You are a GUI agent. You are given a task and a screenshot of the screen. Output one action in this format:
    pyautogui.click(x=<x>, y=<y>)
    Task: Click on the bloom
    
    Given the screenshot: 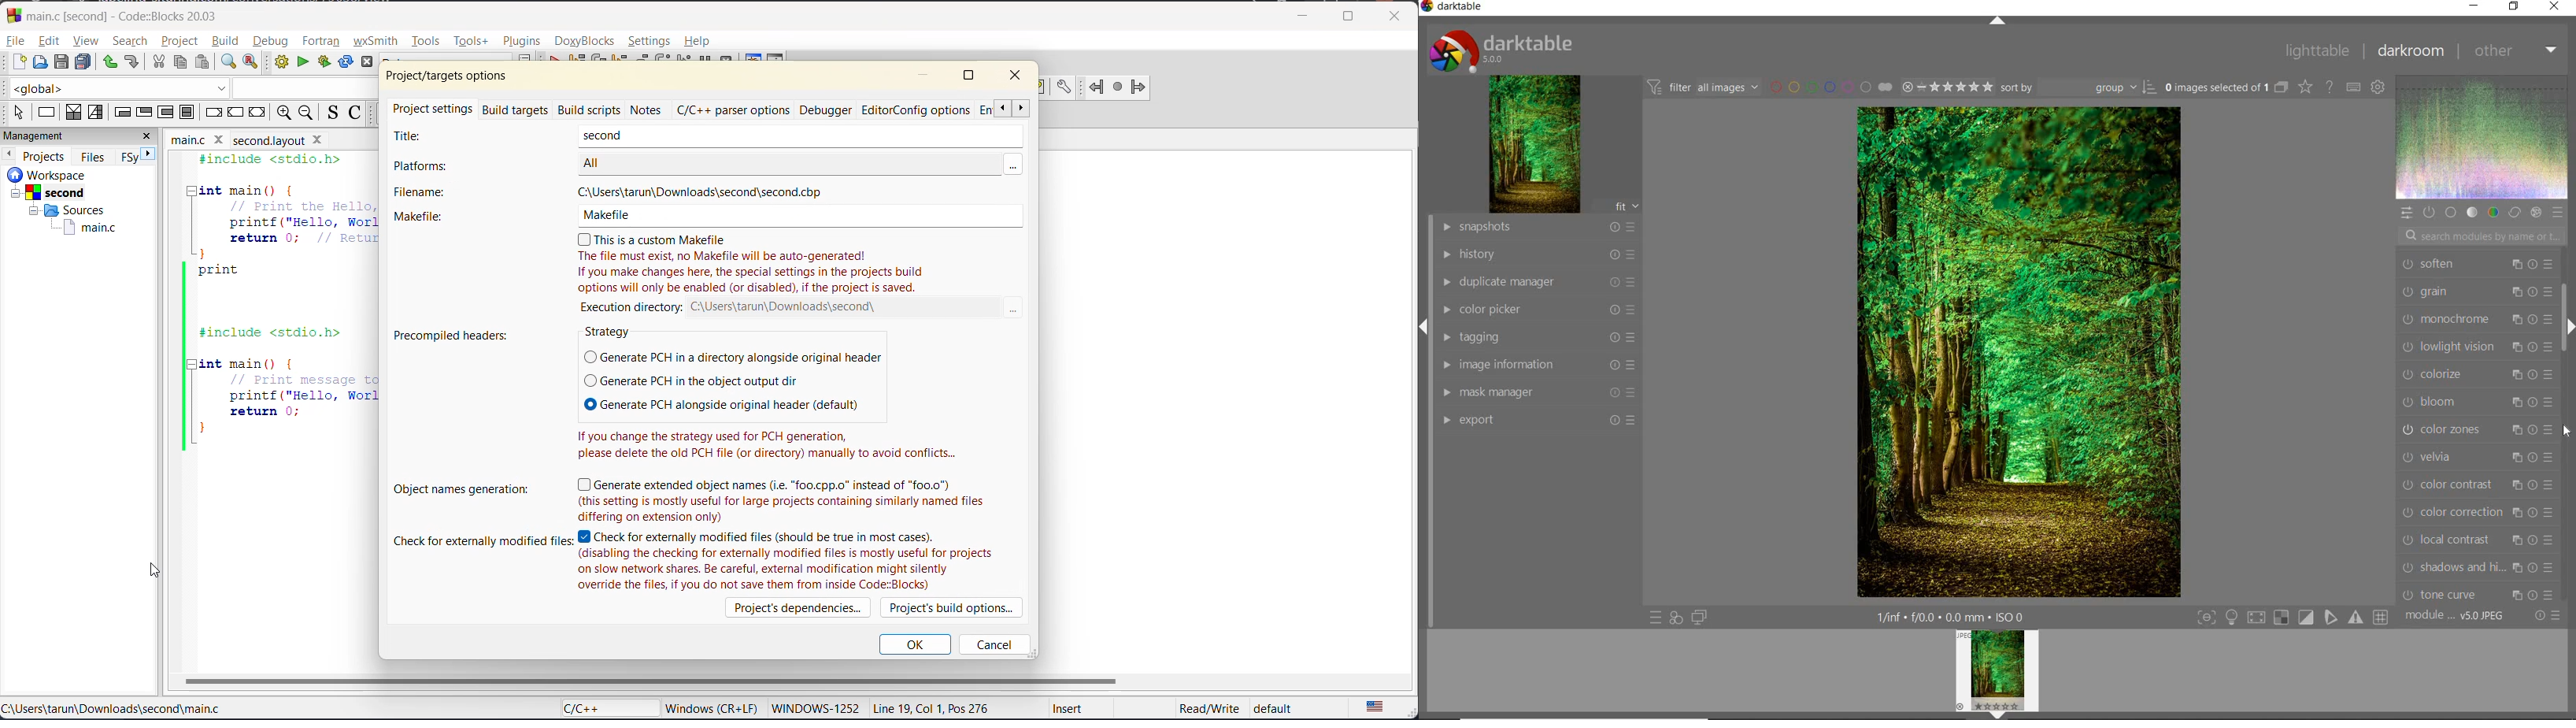 What is the action you would take?
    pyautogui.click(x=2479, y=401)
    